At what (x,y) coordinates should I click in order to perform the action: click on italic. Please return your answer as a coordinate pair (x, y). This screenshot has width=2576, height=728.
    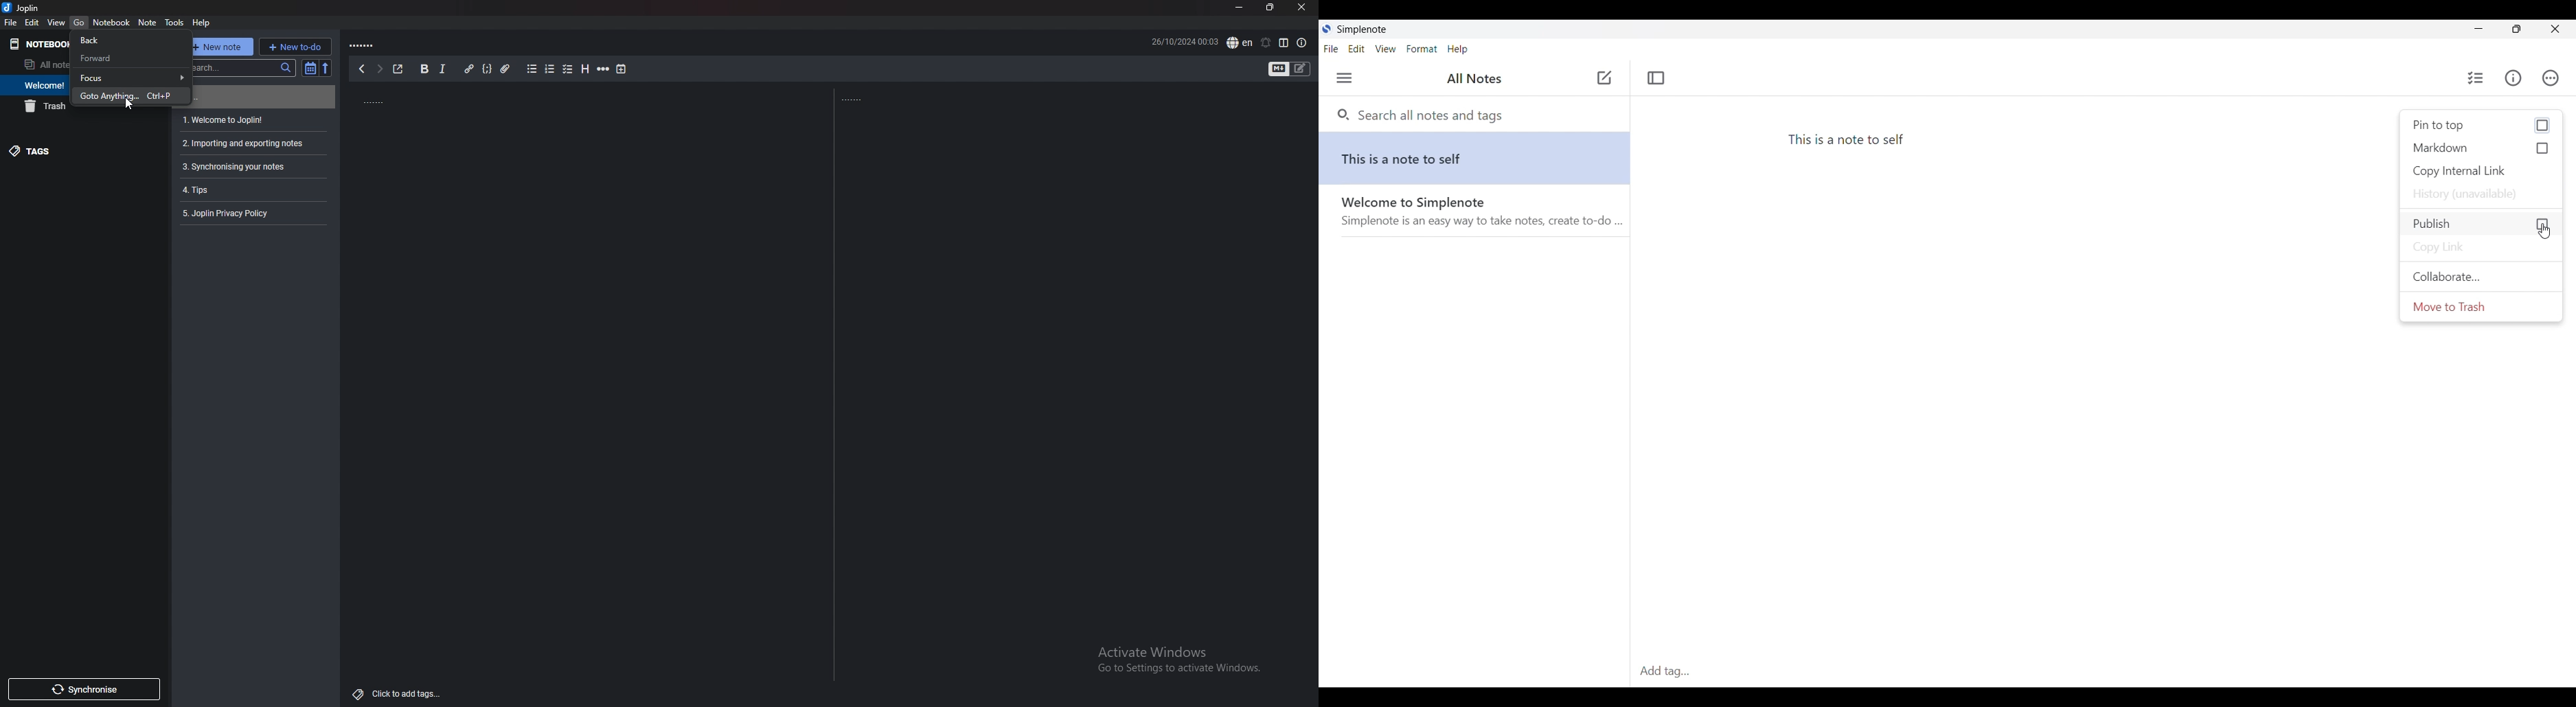
    Looking at the image, I should click on (443, 69).